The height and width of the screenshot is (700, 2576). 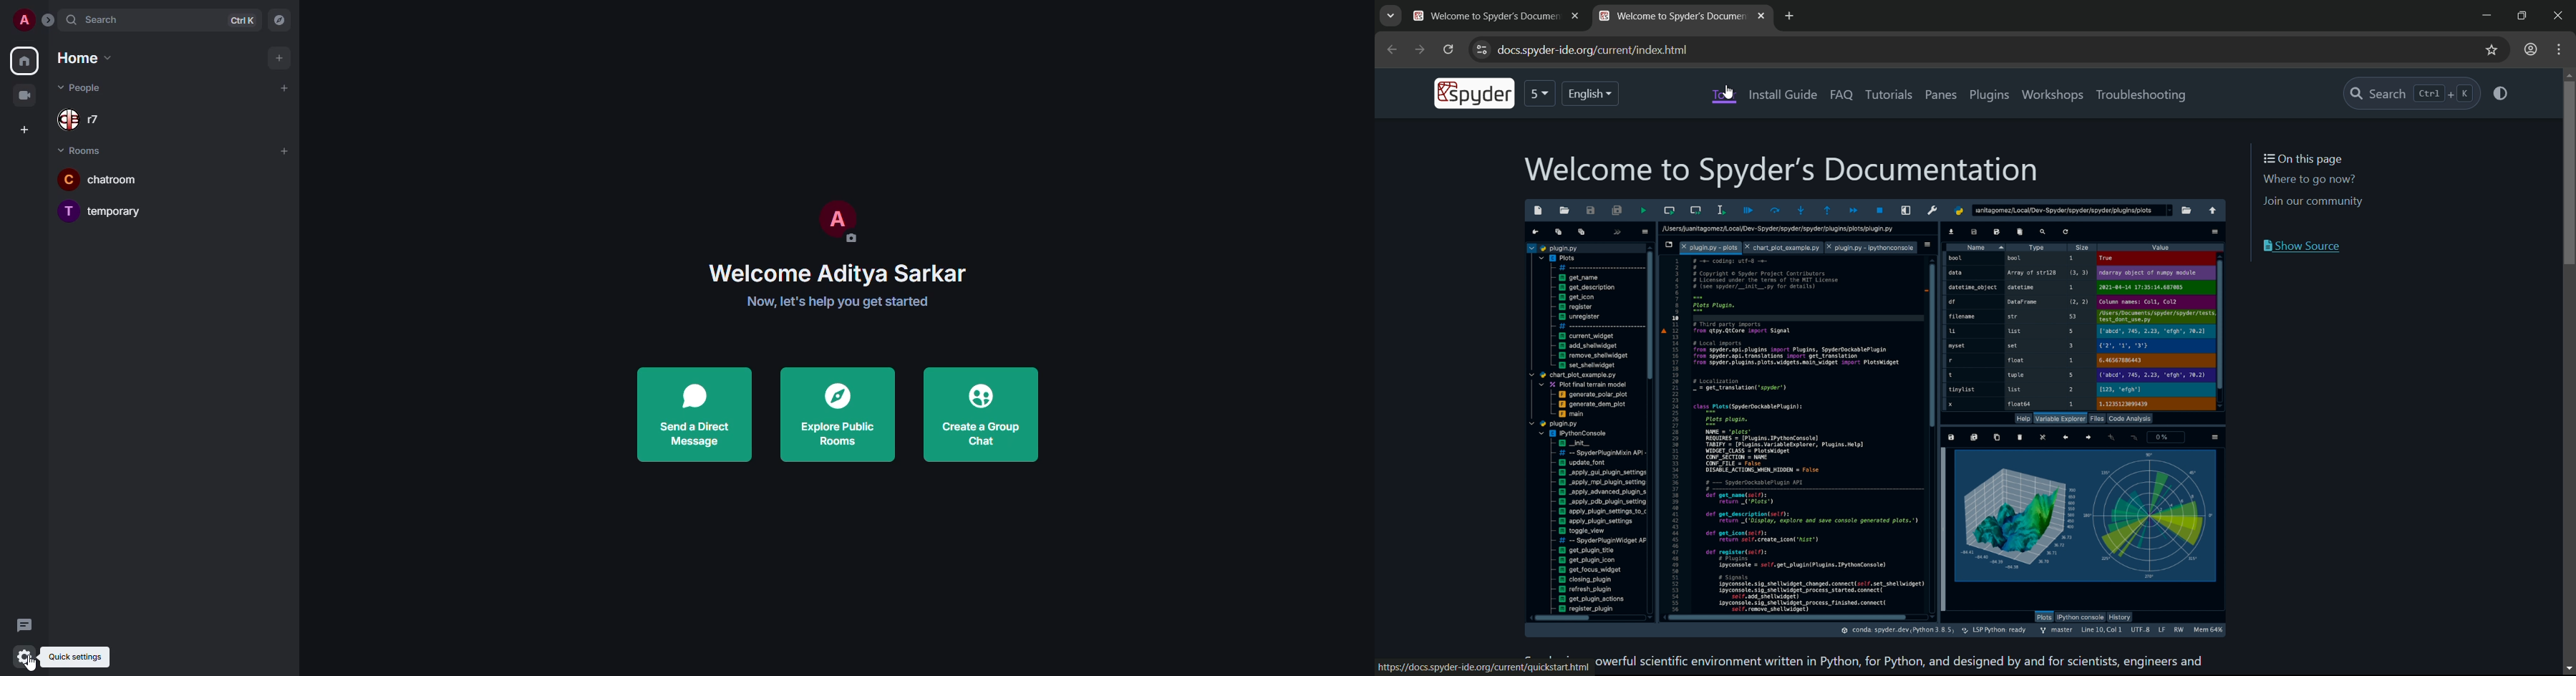 I want to click on expand, so click(x=50, y=21).